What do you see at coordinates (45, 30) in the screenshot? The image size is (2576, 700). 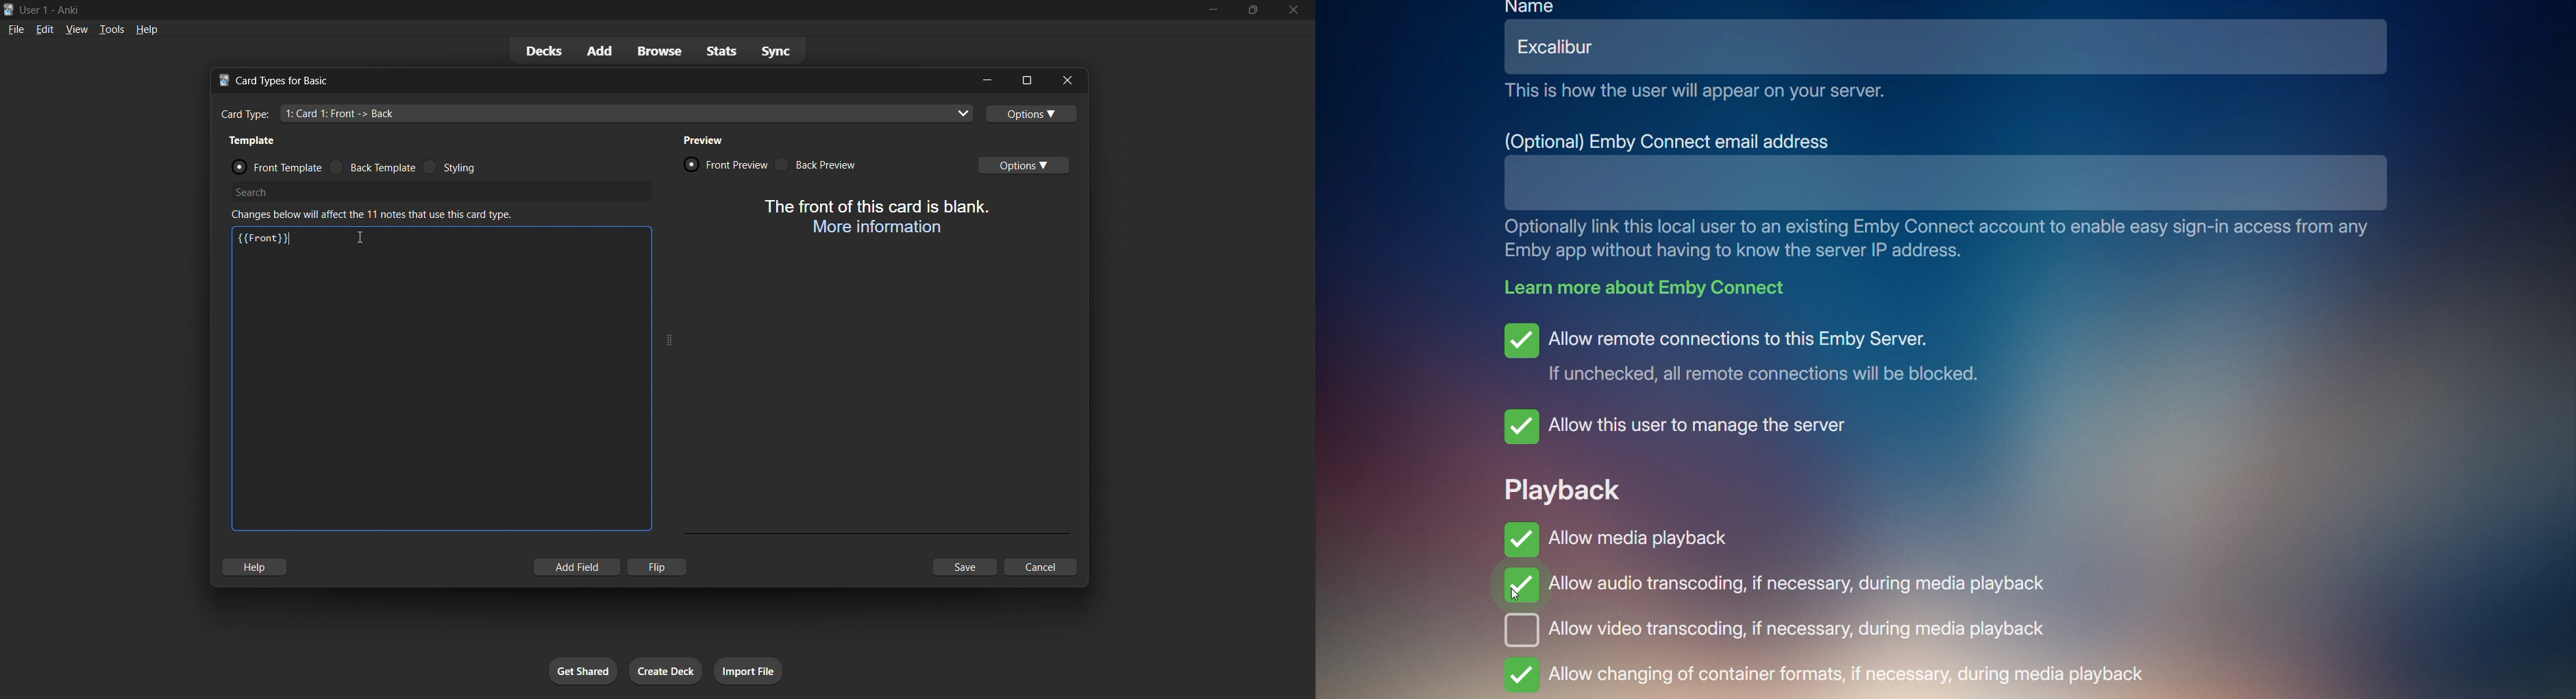 I see `edit` at bounding box center [45, 30].